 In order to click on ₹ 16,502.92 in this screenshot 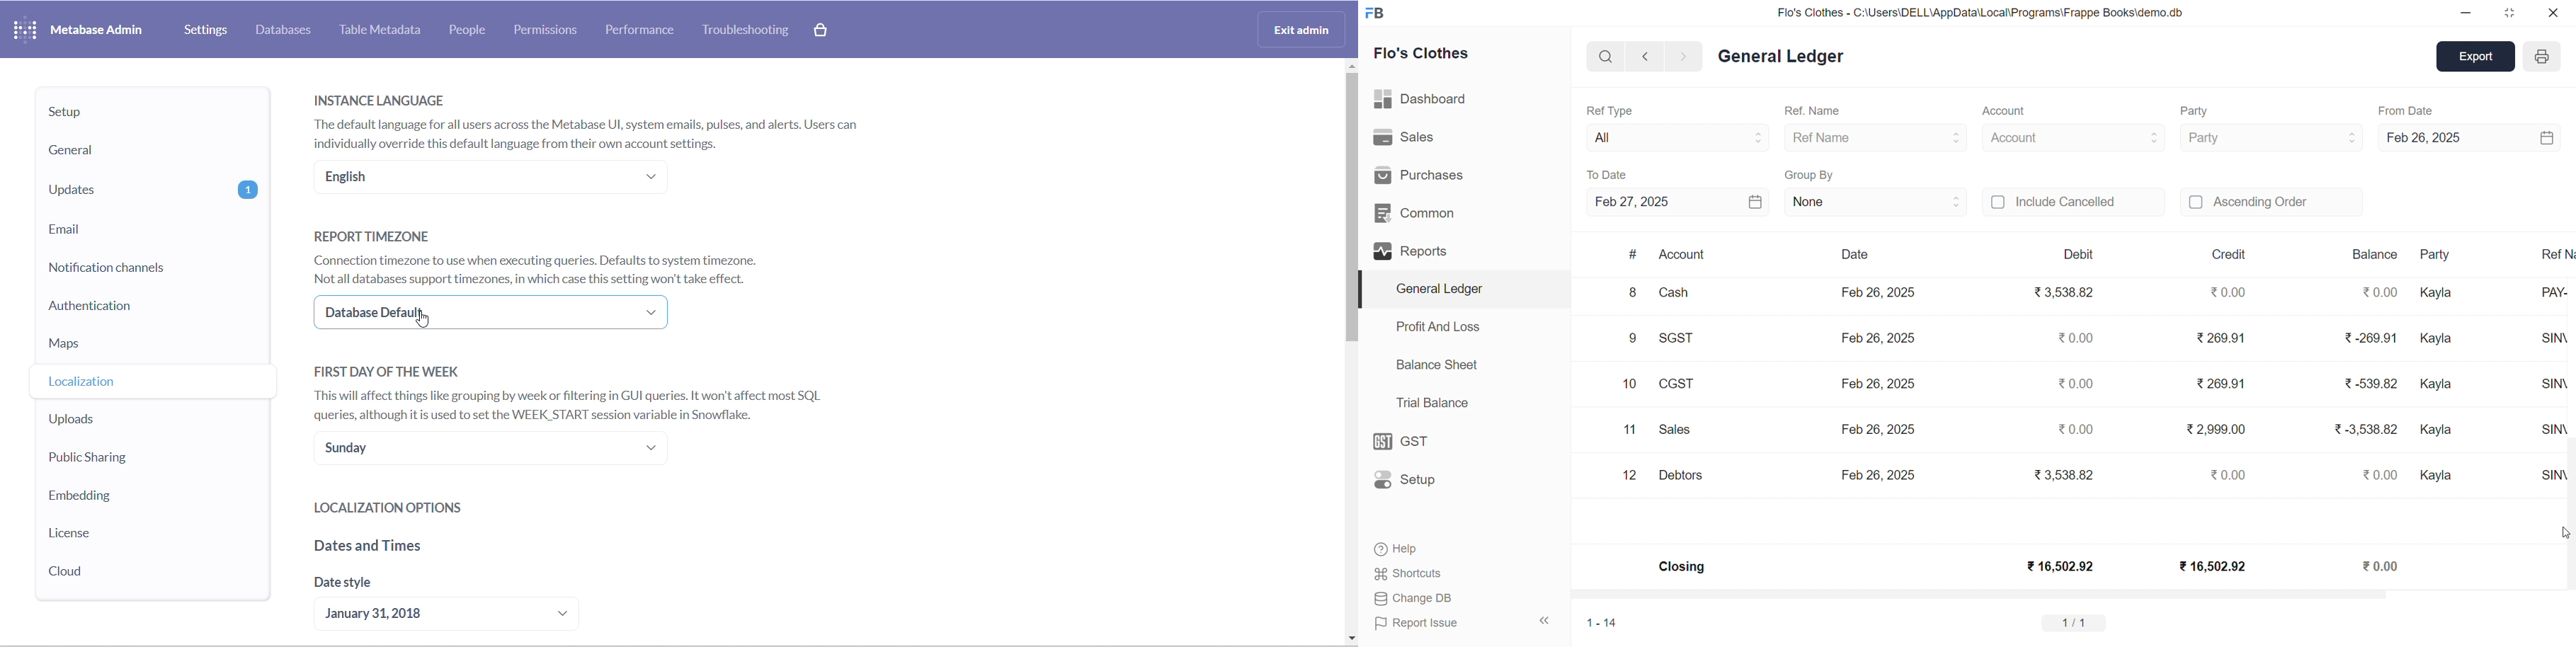, I will do `click(2059, 566)`.